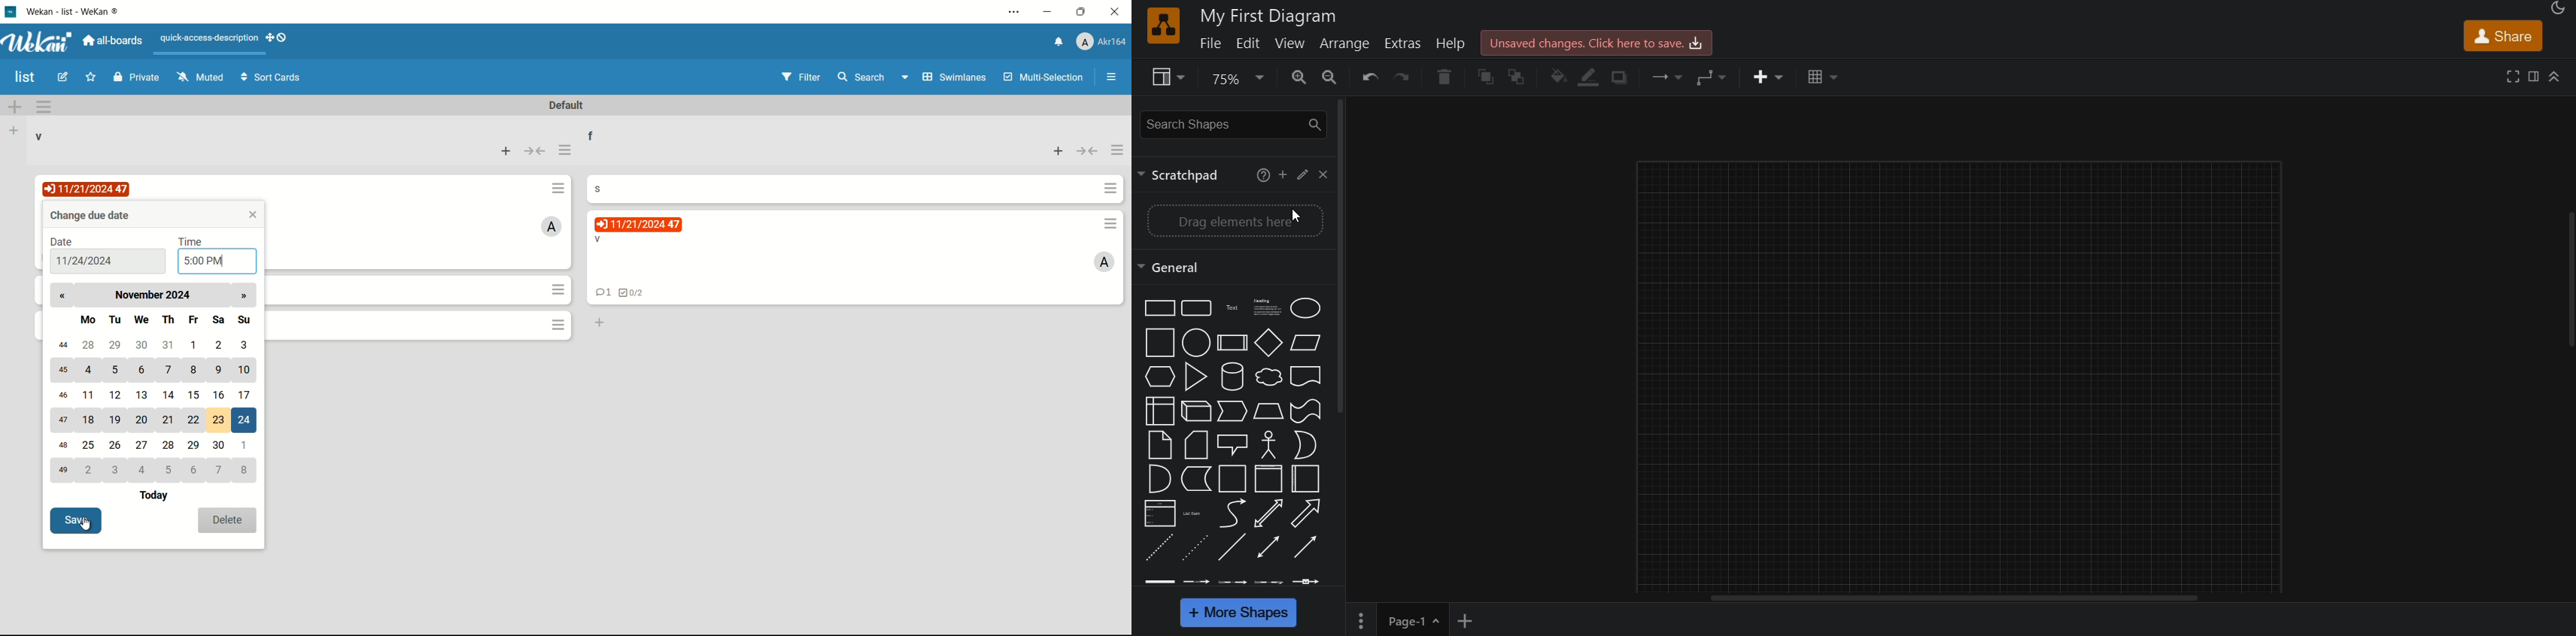 The width and height of the screenshot is (2576, 644). Describe the element at coordinates (1042, 77) in the screenshot. I see `multi-selection` at that location.